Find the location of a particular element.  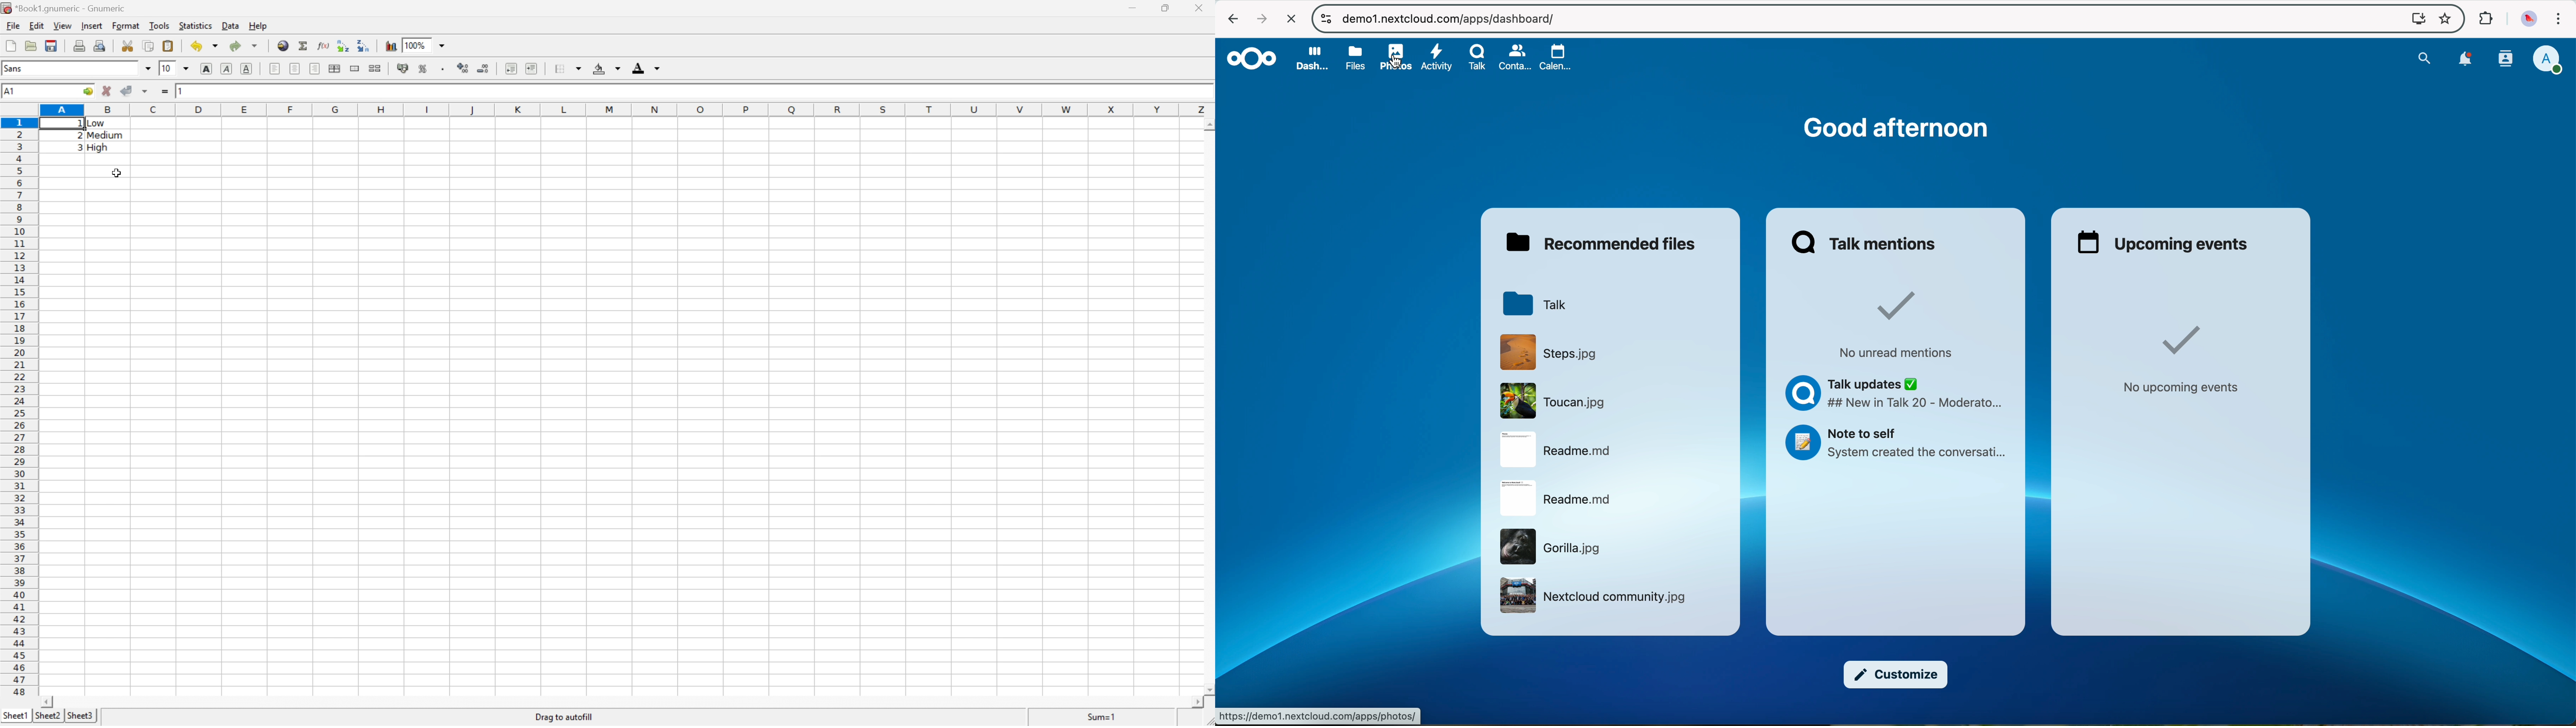

Scroll Right is located at coordinates (1193, 701).